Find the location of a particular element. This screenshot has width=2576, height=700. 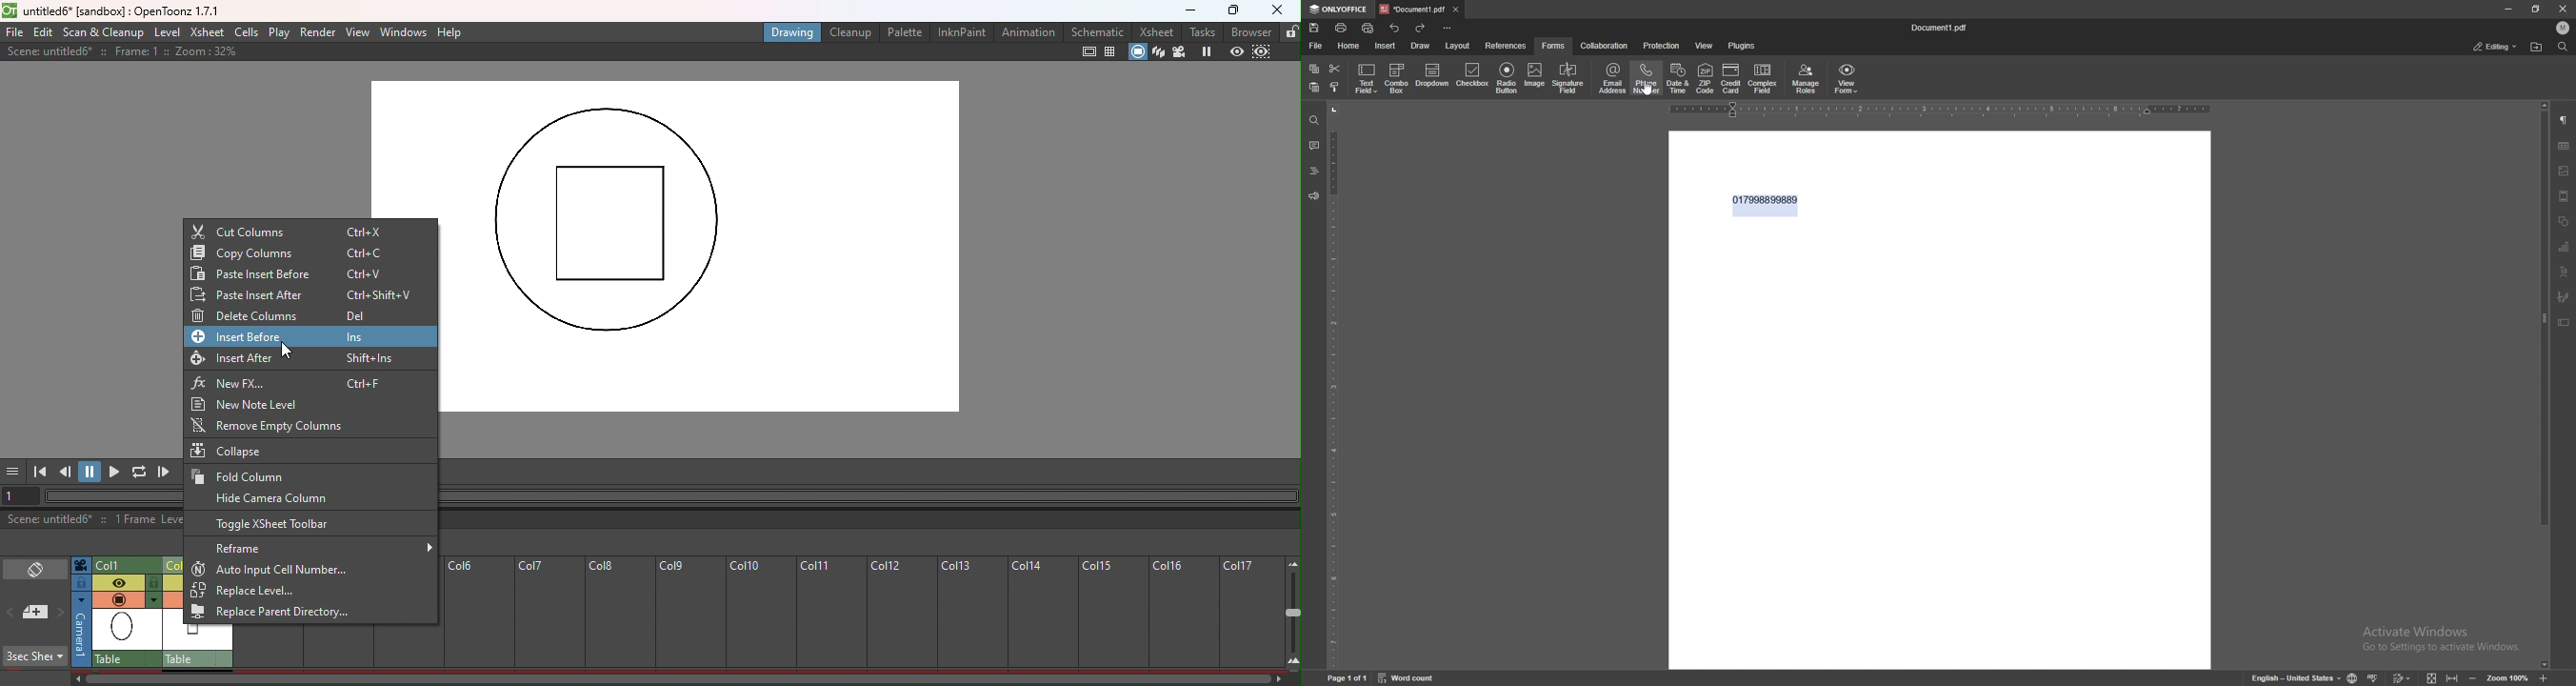

Activate Windows
Go to Settings to activate Windows. is located at coordinates (2444, 639).